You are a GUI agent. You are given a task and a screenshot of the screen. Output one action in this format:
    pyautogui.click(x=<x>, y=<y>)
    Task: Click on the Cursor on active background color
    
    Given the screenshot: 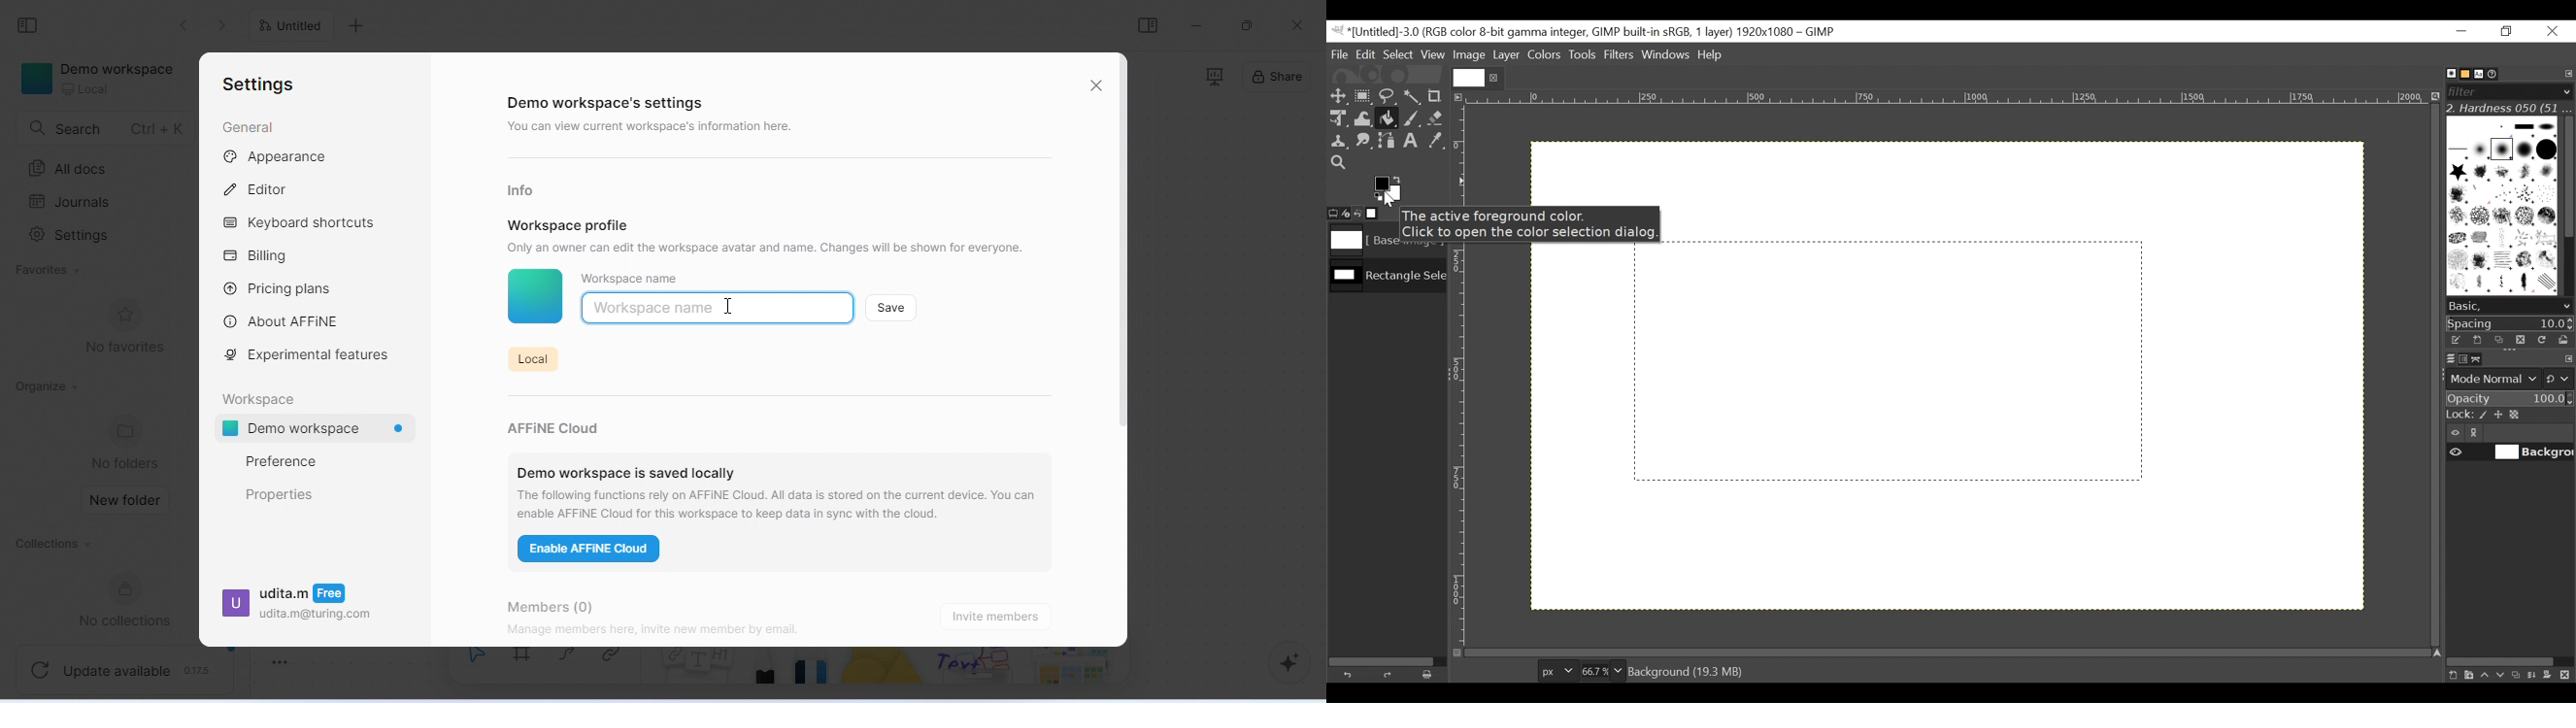 What is the action you would take?
    pyautogui.click(x=1388, y=193)
    